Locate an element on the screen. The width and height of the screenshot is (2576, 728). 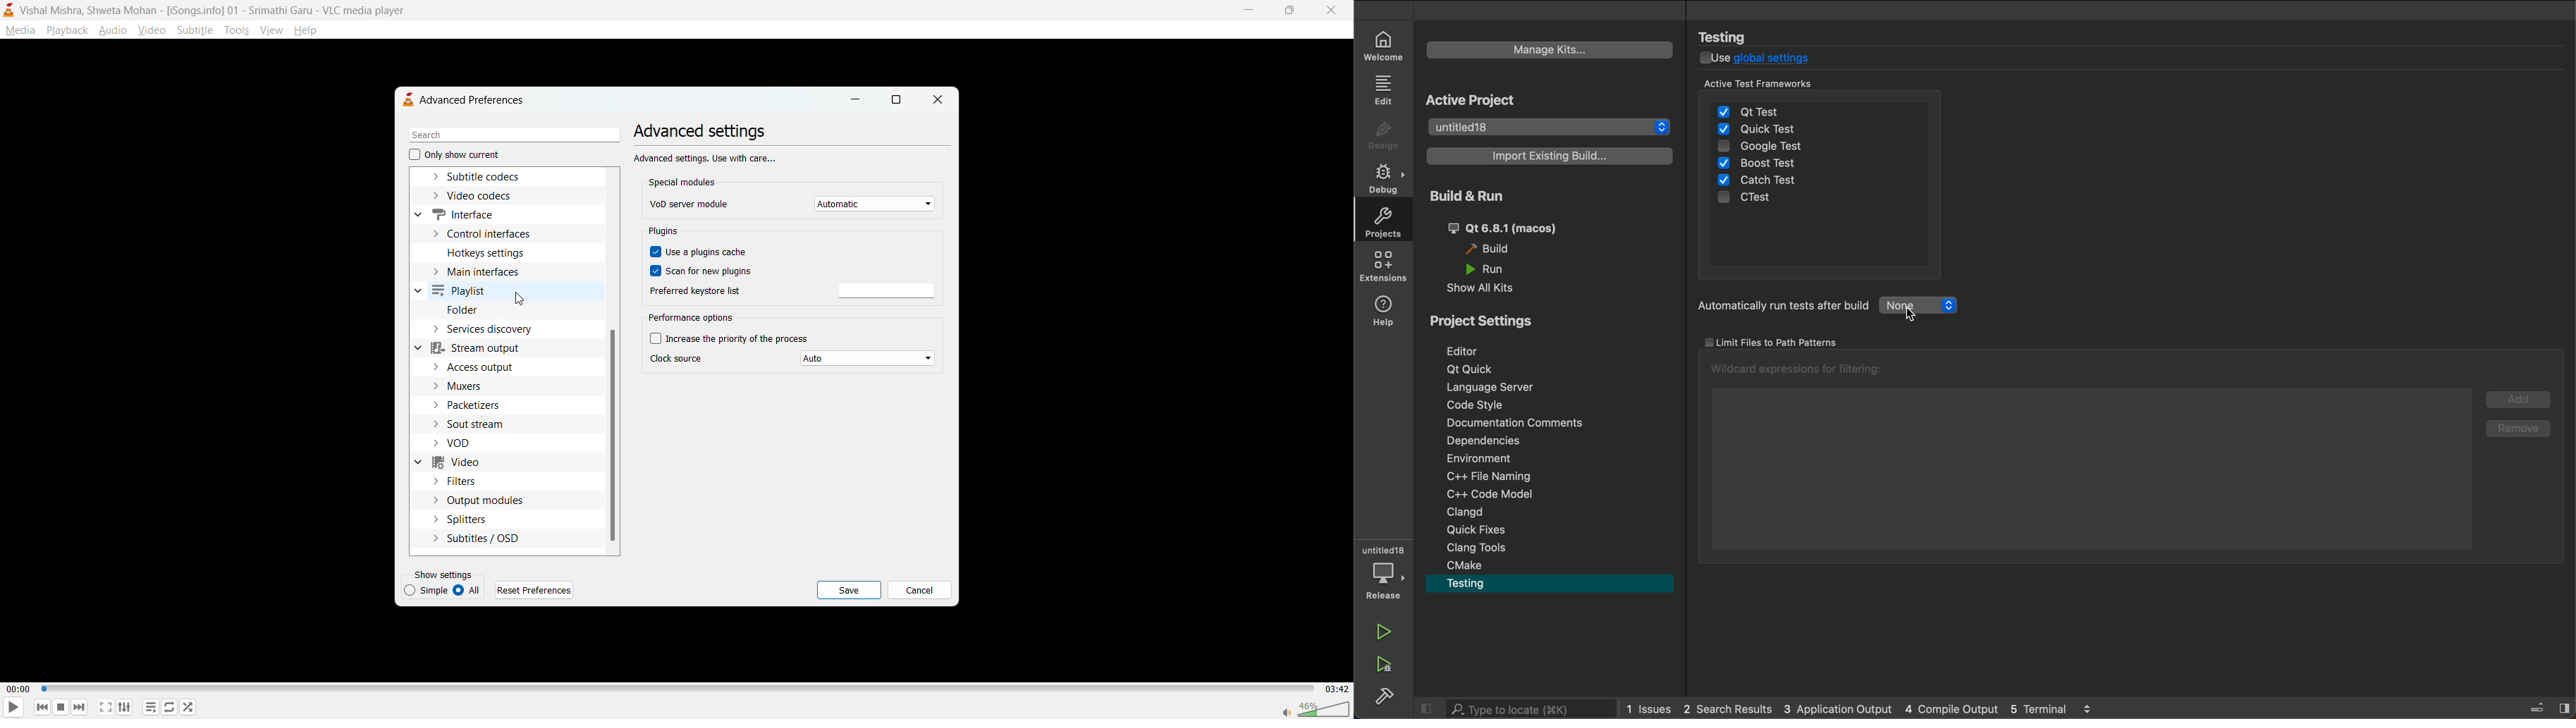
documentation comments is located at coordinates (1519, 421).